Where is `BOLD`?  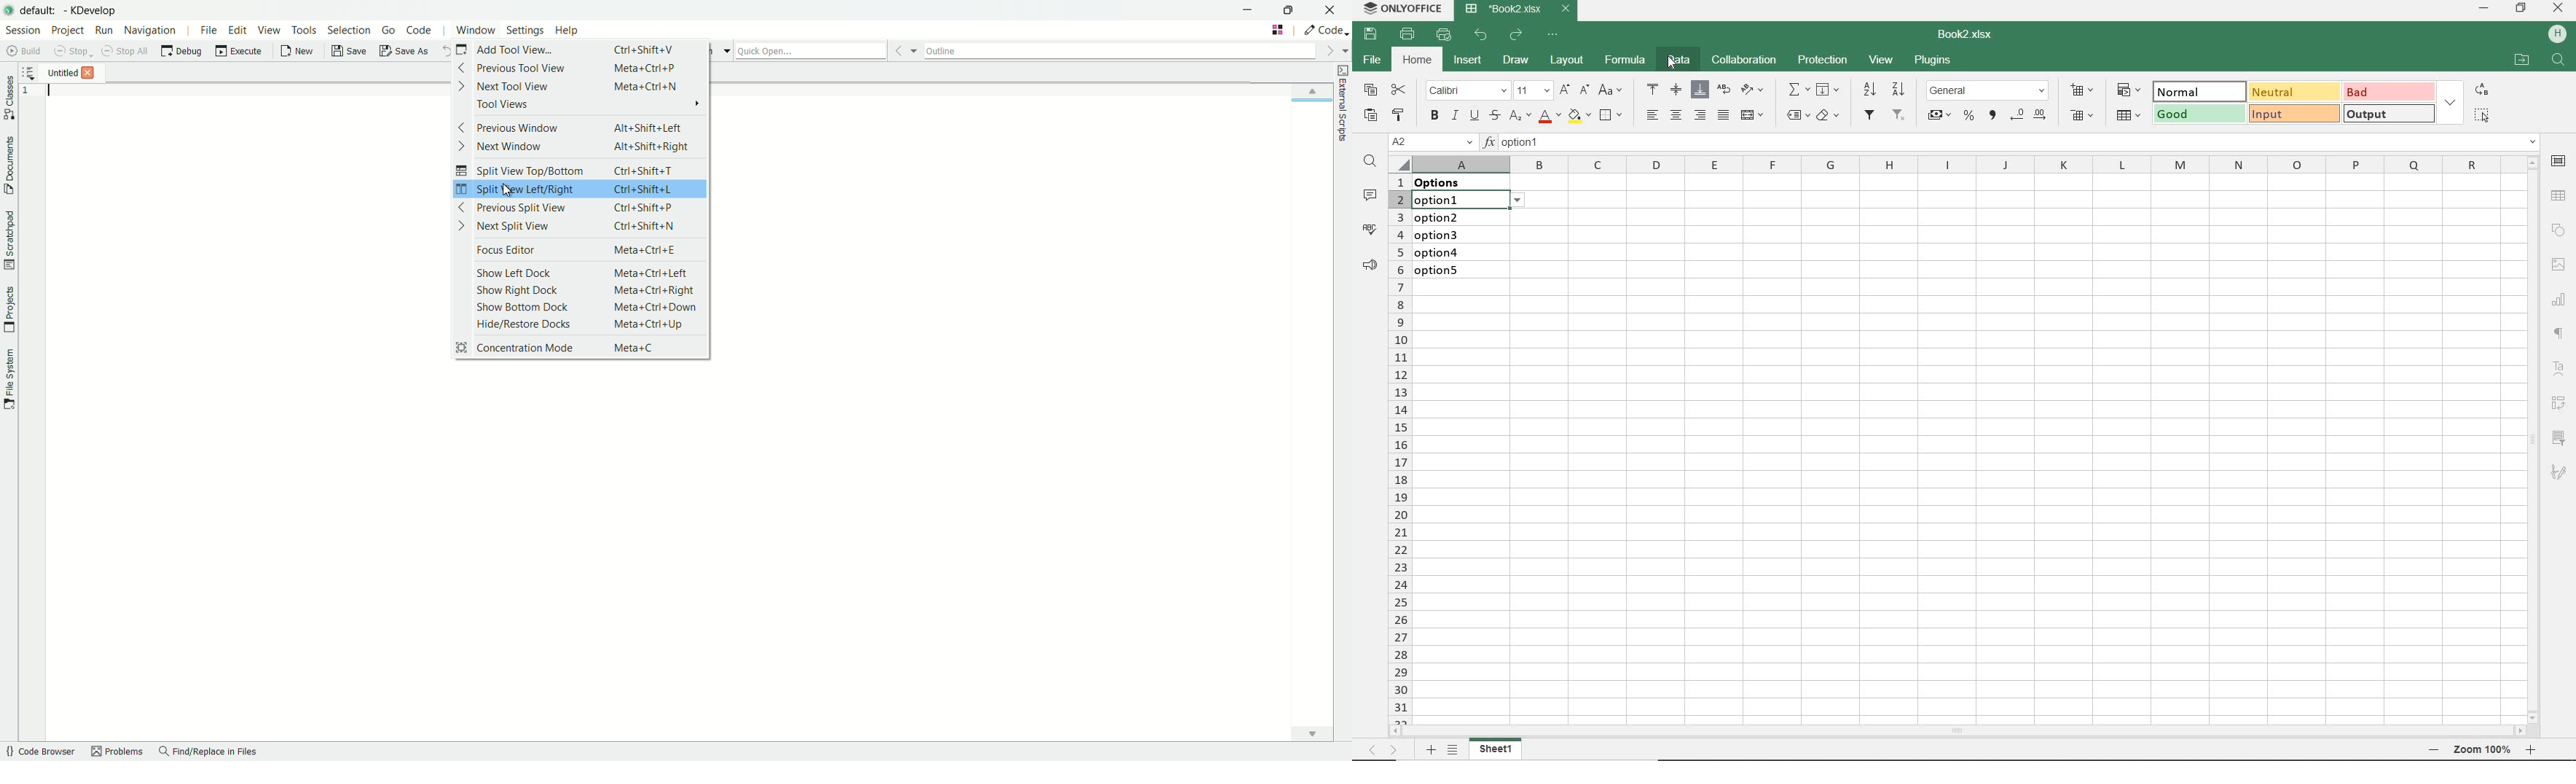 BOLD is located at coordinates (1434, 117).